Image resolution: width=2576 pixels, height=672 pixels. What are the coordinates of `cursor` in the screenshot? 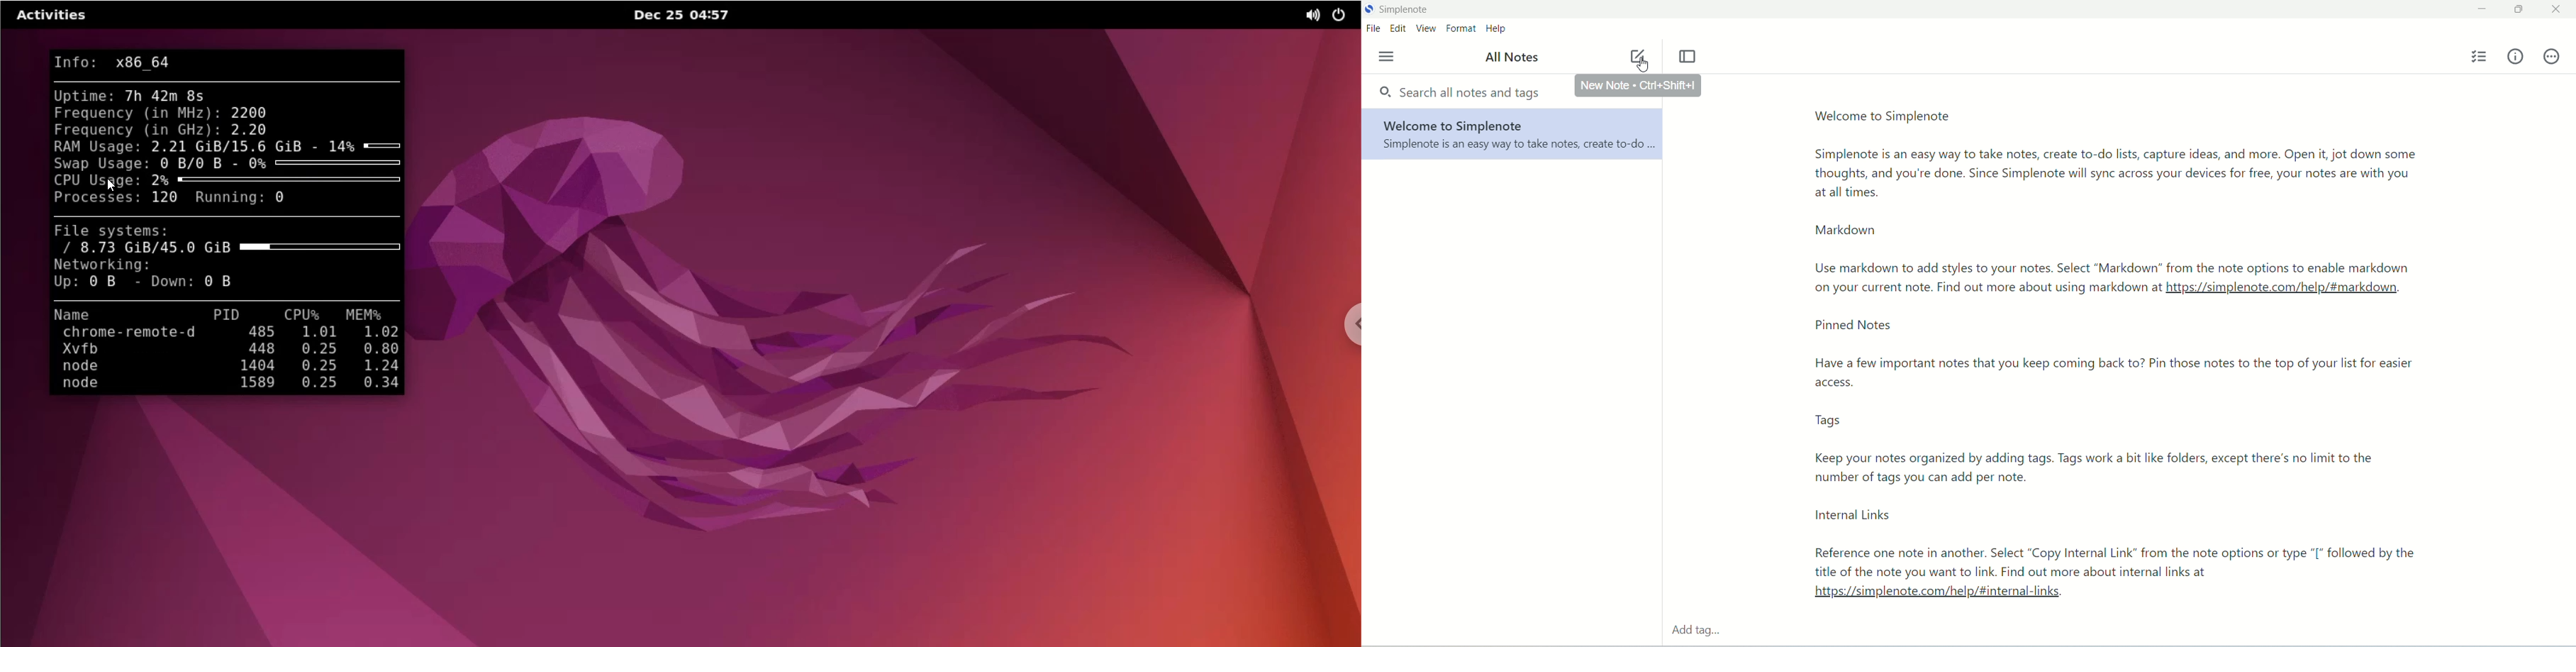 It's located at (1644, 65).